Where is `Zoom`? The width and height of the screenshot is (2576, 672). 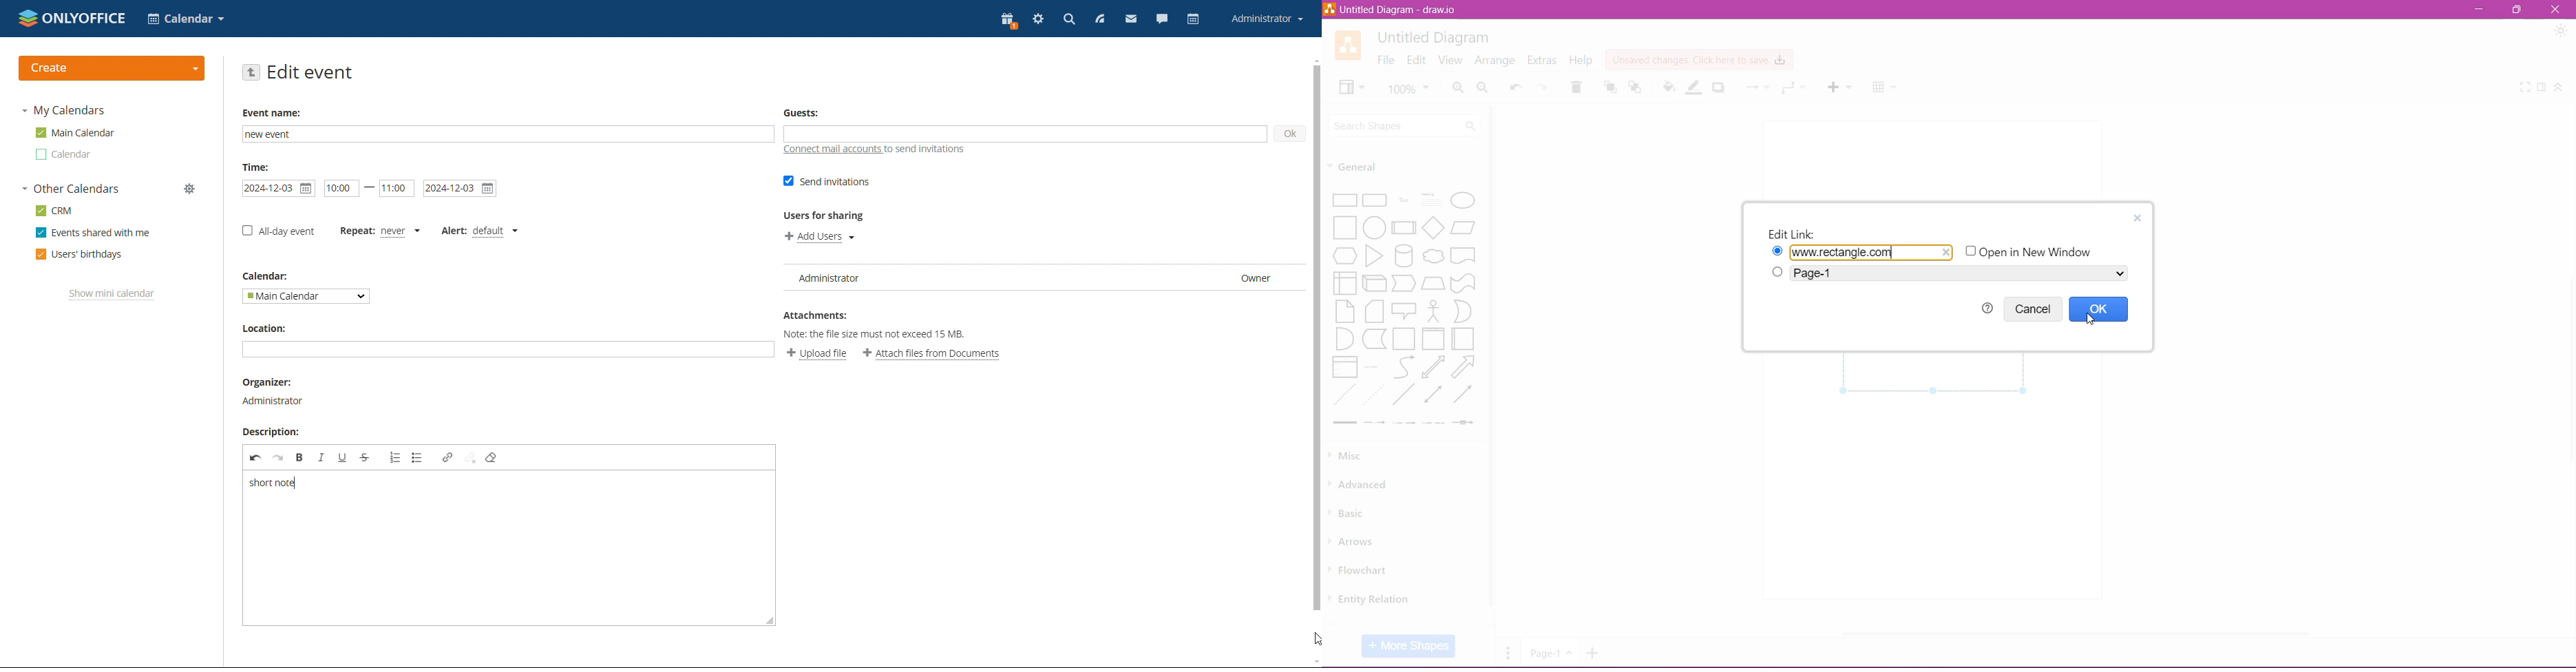 Zoom is located at coordinates (1408, 88).